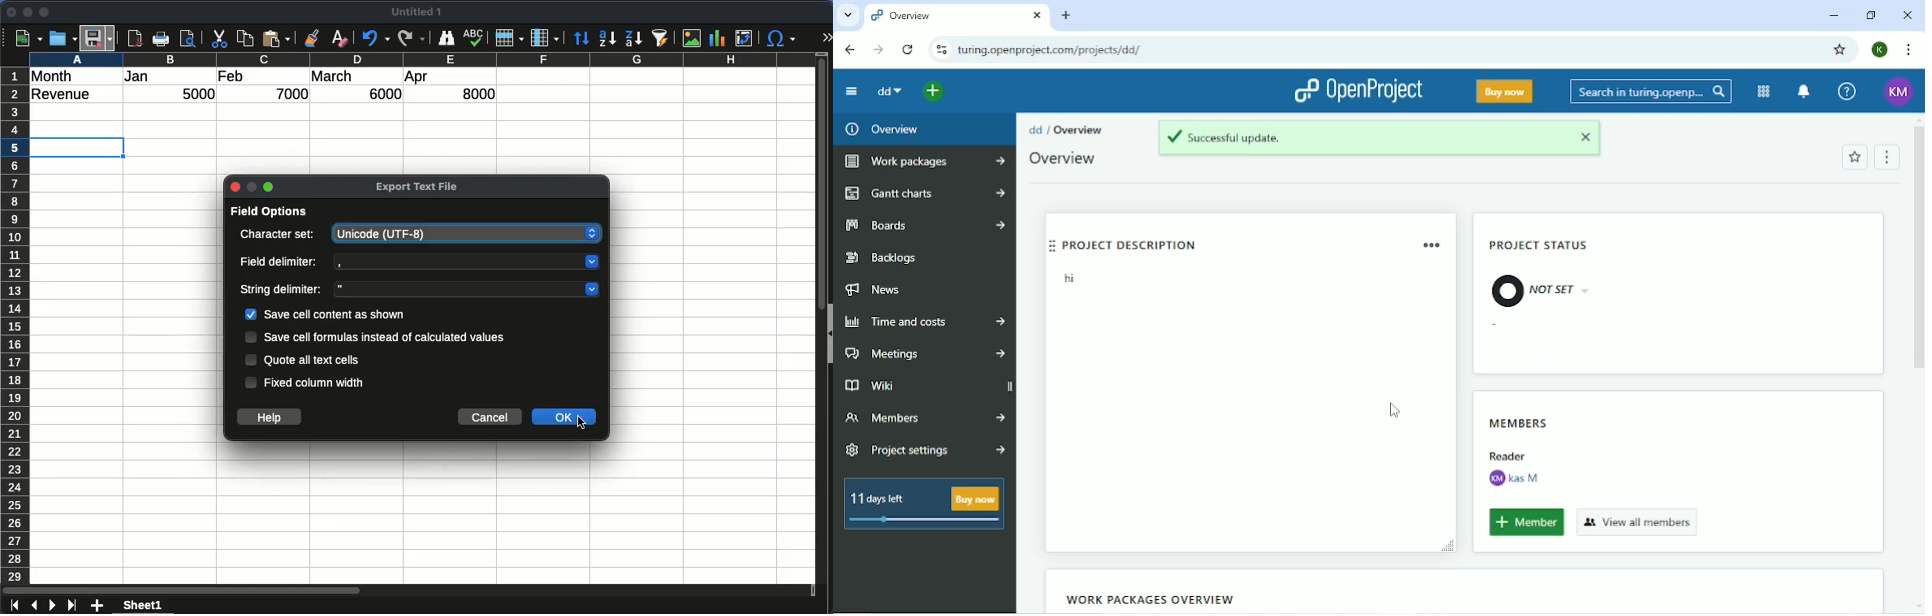 Image resolution: width=1932 pixels, height=616 pixels. What do you see at coordinates (27, 38) in the screenshot?
I see `new` at bounding box center [27, 38].